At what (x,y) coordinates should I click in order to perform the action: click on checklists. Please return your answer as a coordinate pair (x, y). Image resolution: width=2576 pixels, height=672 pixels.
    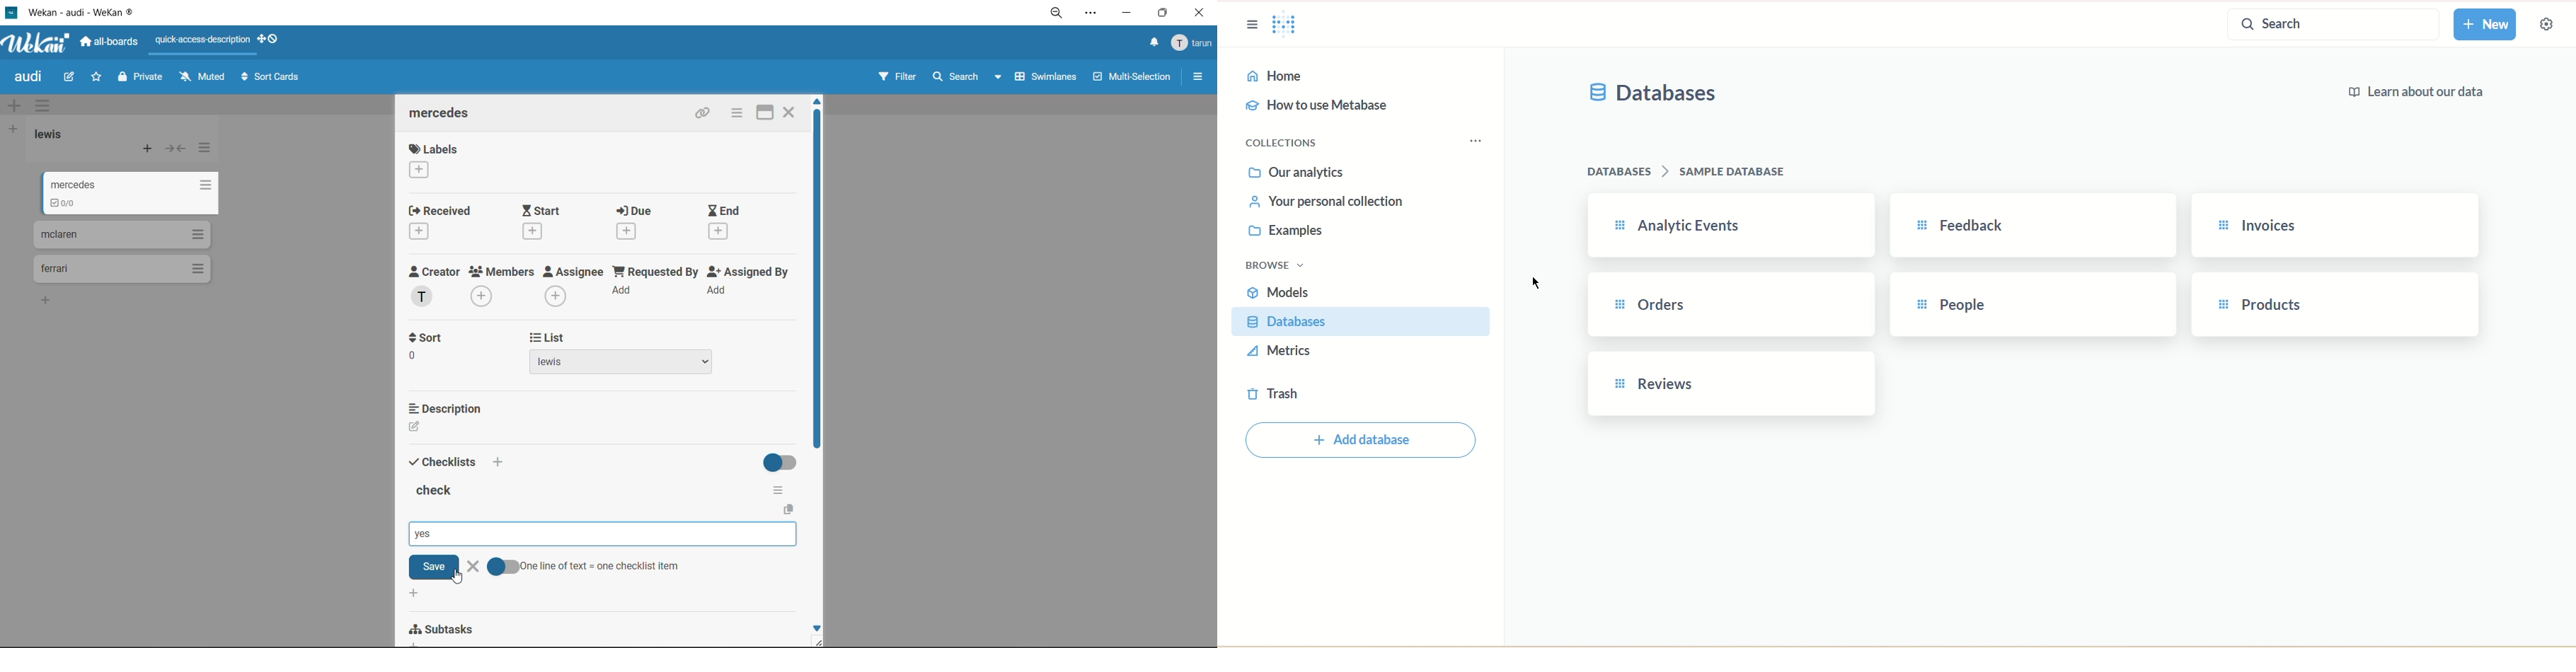
    Looking at the image, I should click on (443, 460).